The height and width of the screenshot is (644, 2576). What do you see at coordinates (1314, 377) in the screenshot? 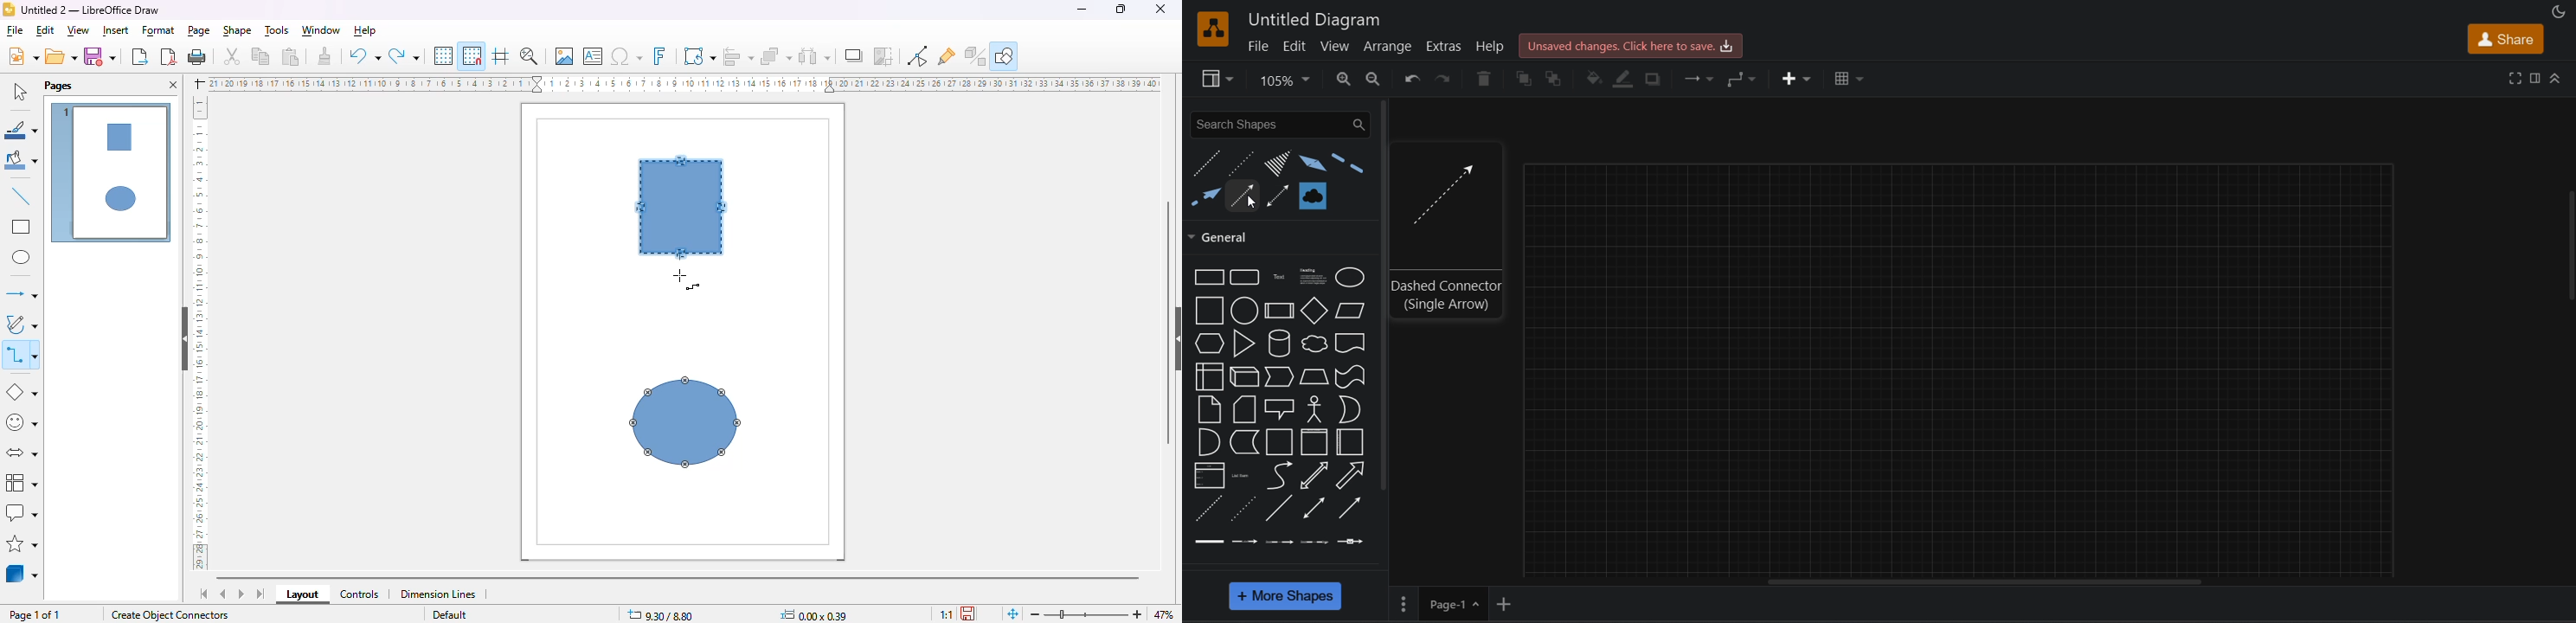
I see `trapezoid` at bounding box center [1314, 377].